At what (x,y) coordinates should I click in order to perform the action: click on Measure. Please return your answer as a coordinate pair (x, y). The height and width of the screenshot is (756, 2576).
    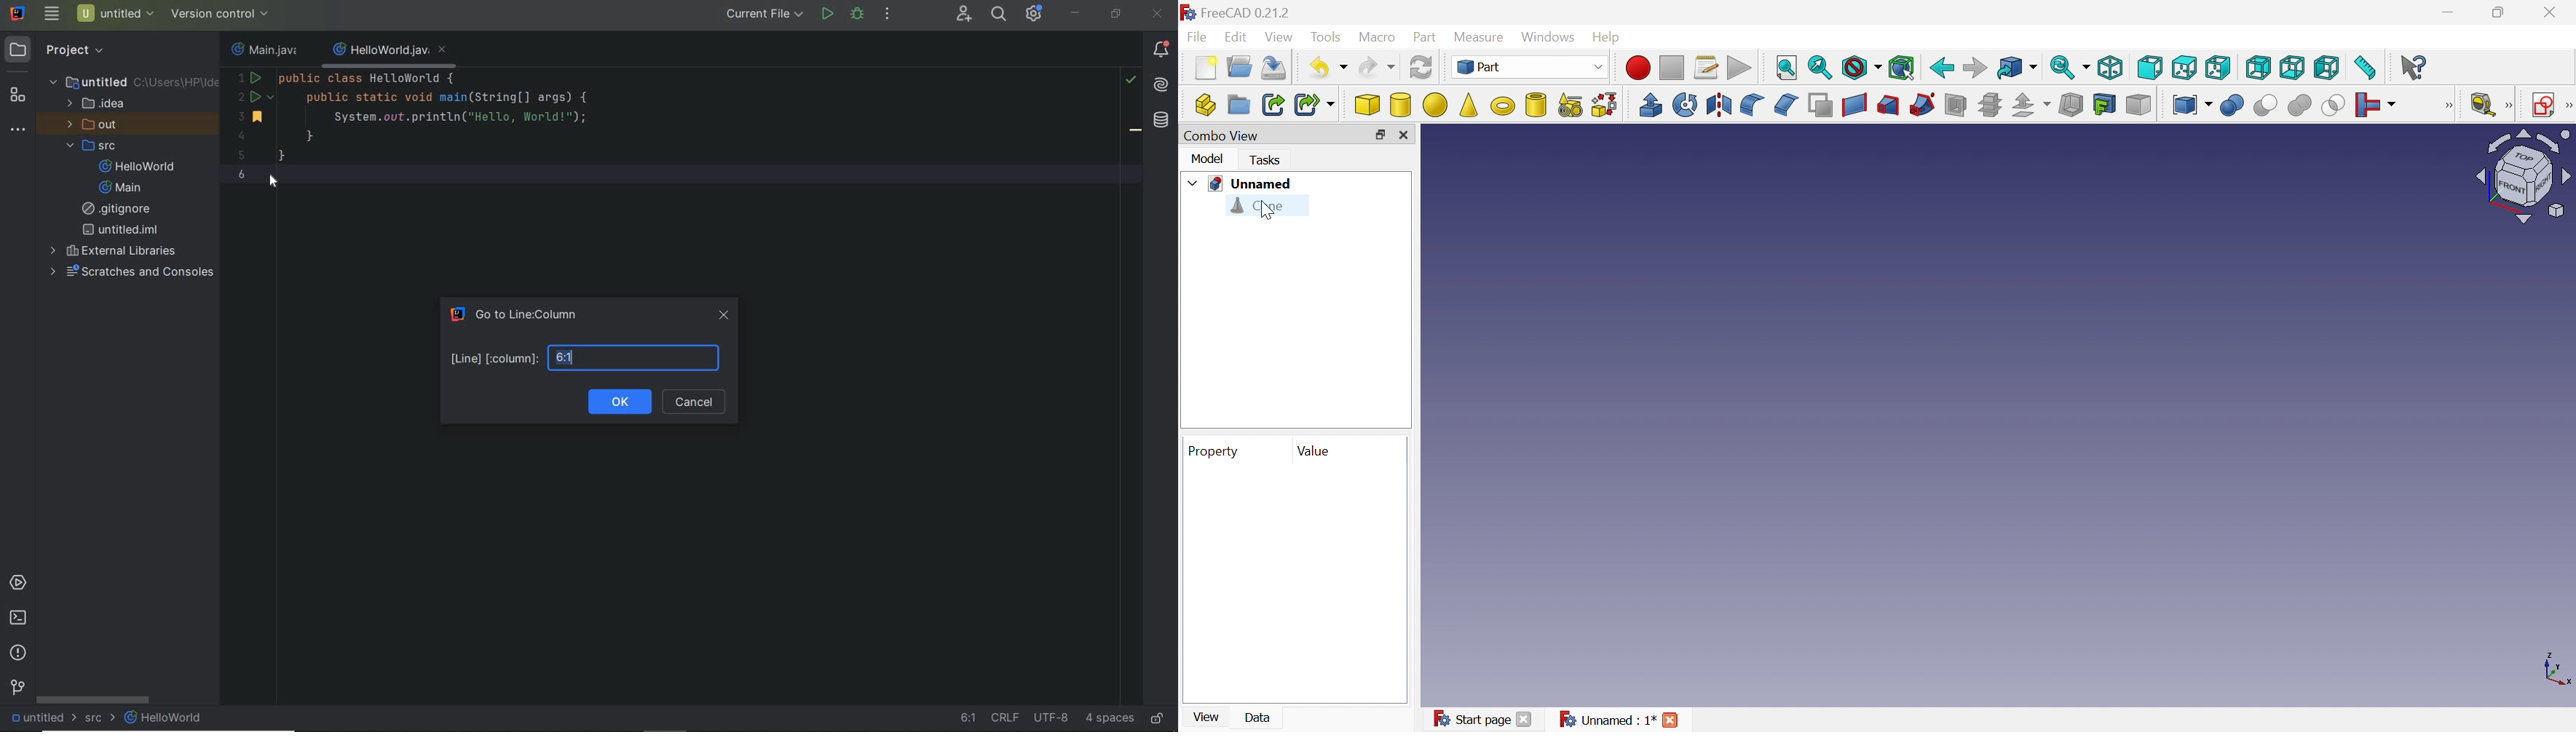
    Looking at the image, I should click on (1479, 36).